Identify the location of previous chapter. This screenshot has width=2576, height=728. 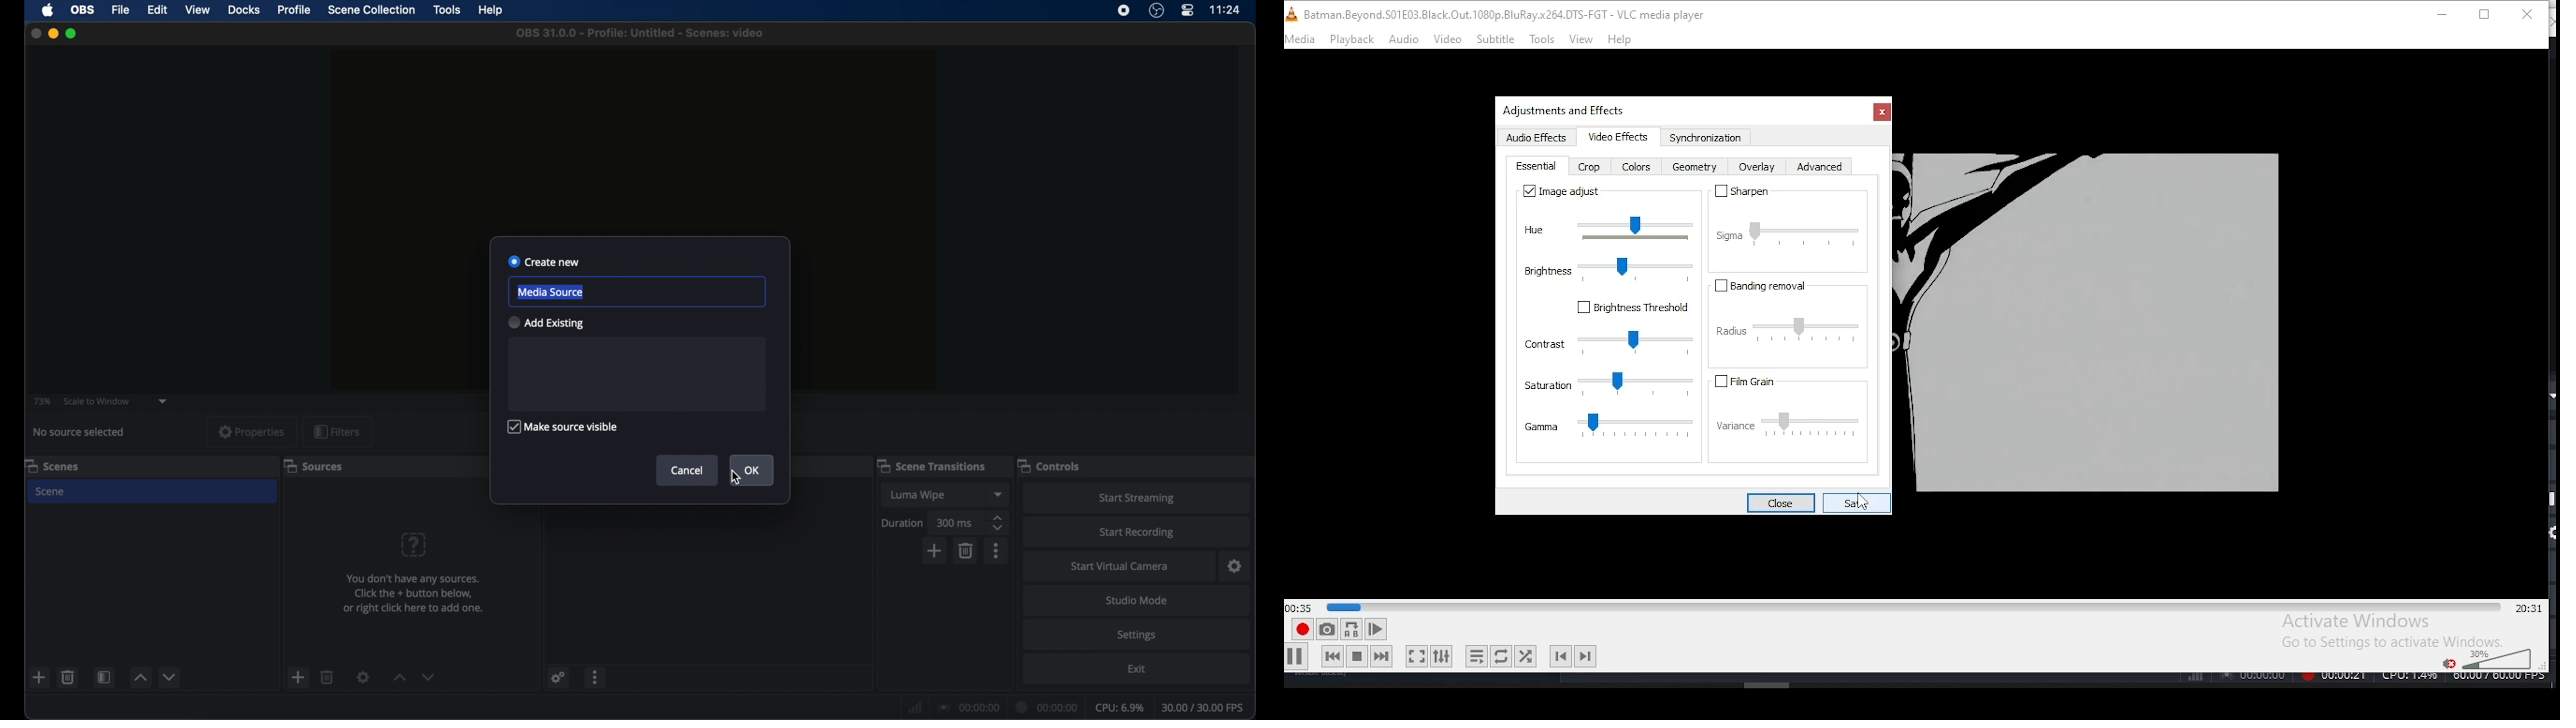
(1559, 657).